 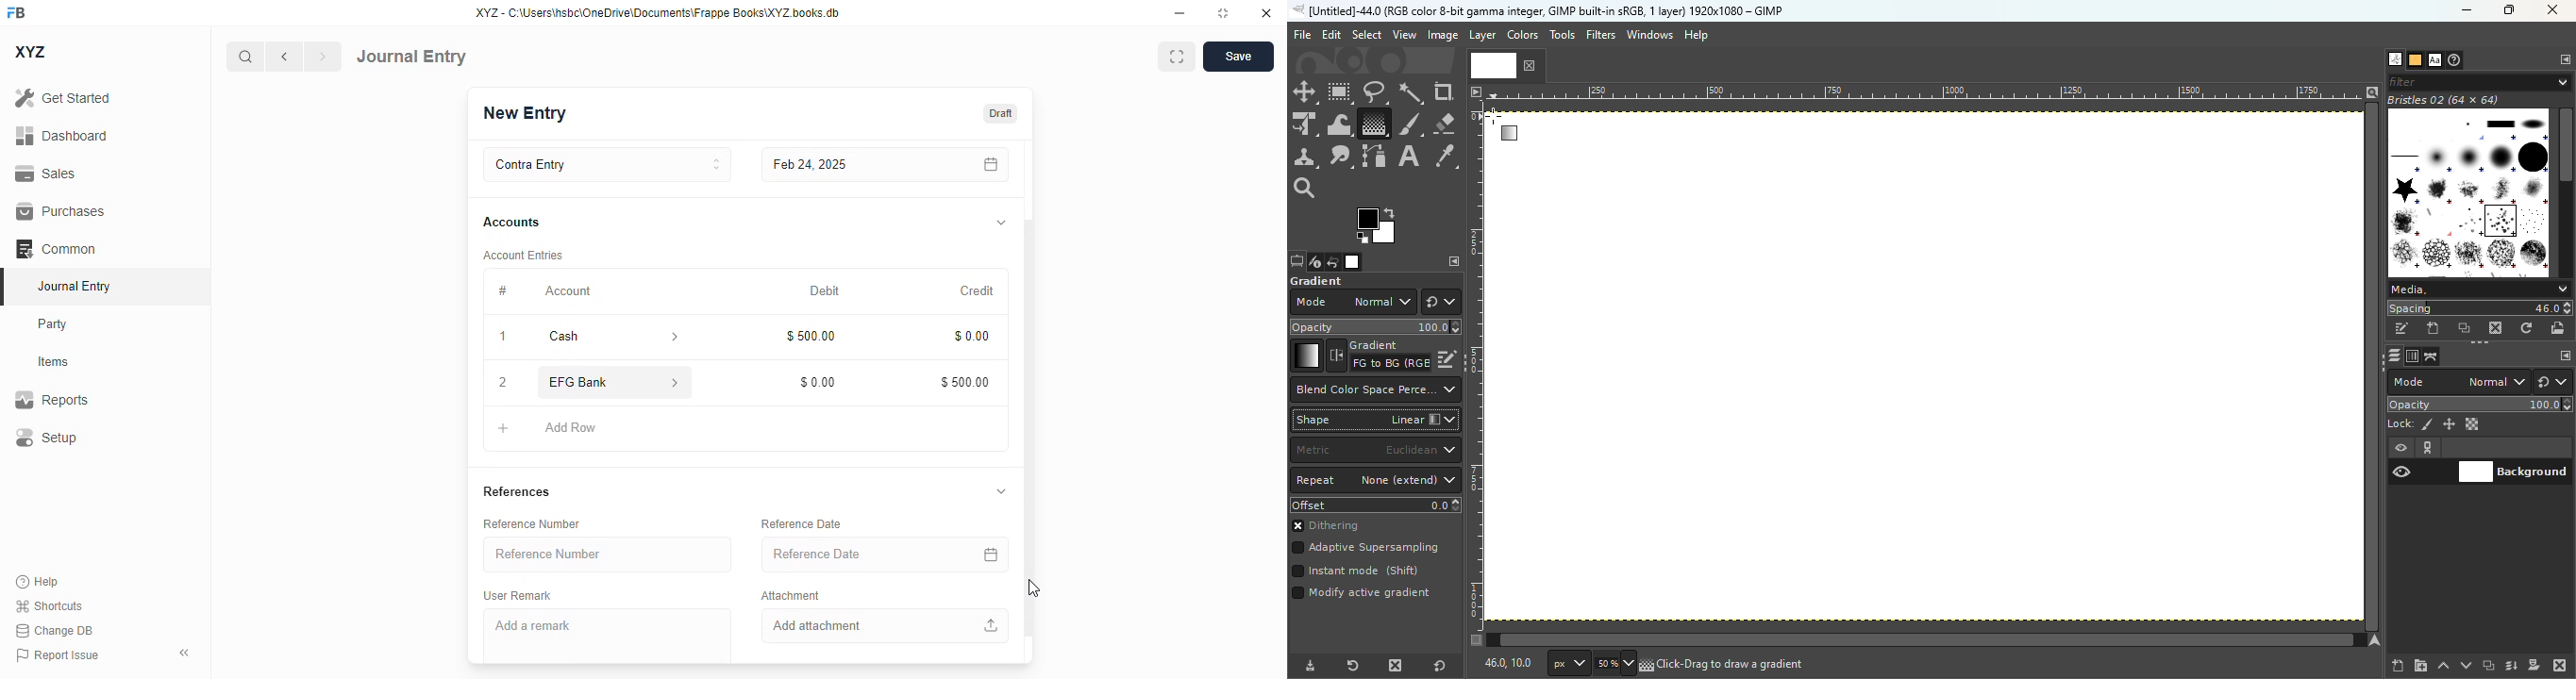 I want to click on save, so click(x=1238, y=57).